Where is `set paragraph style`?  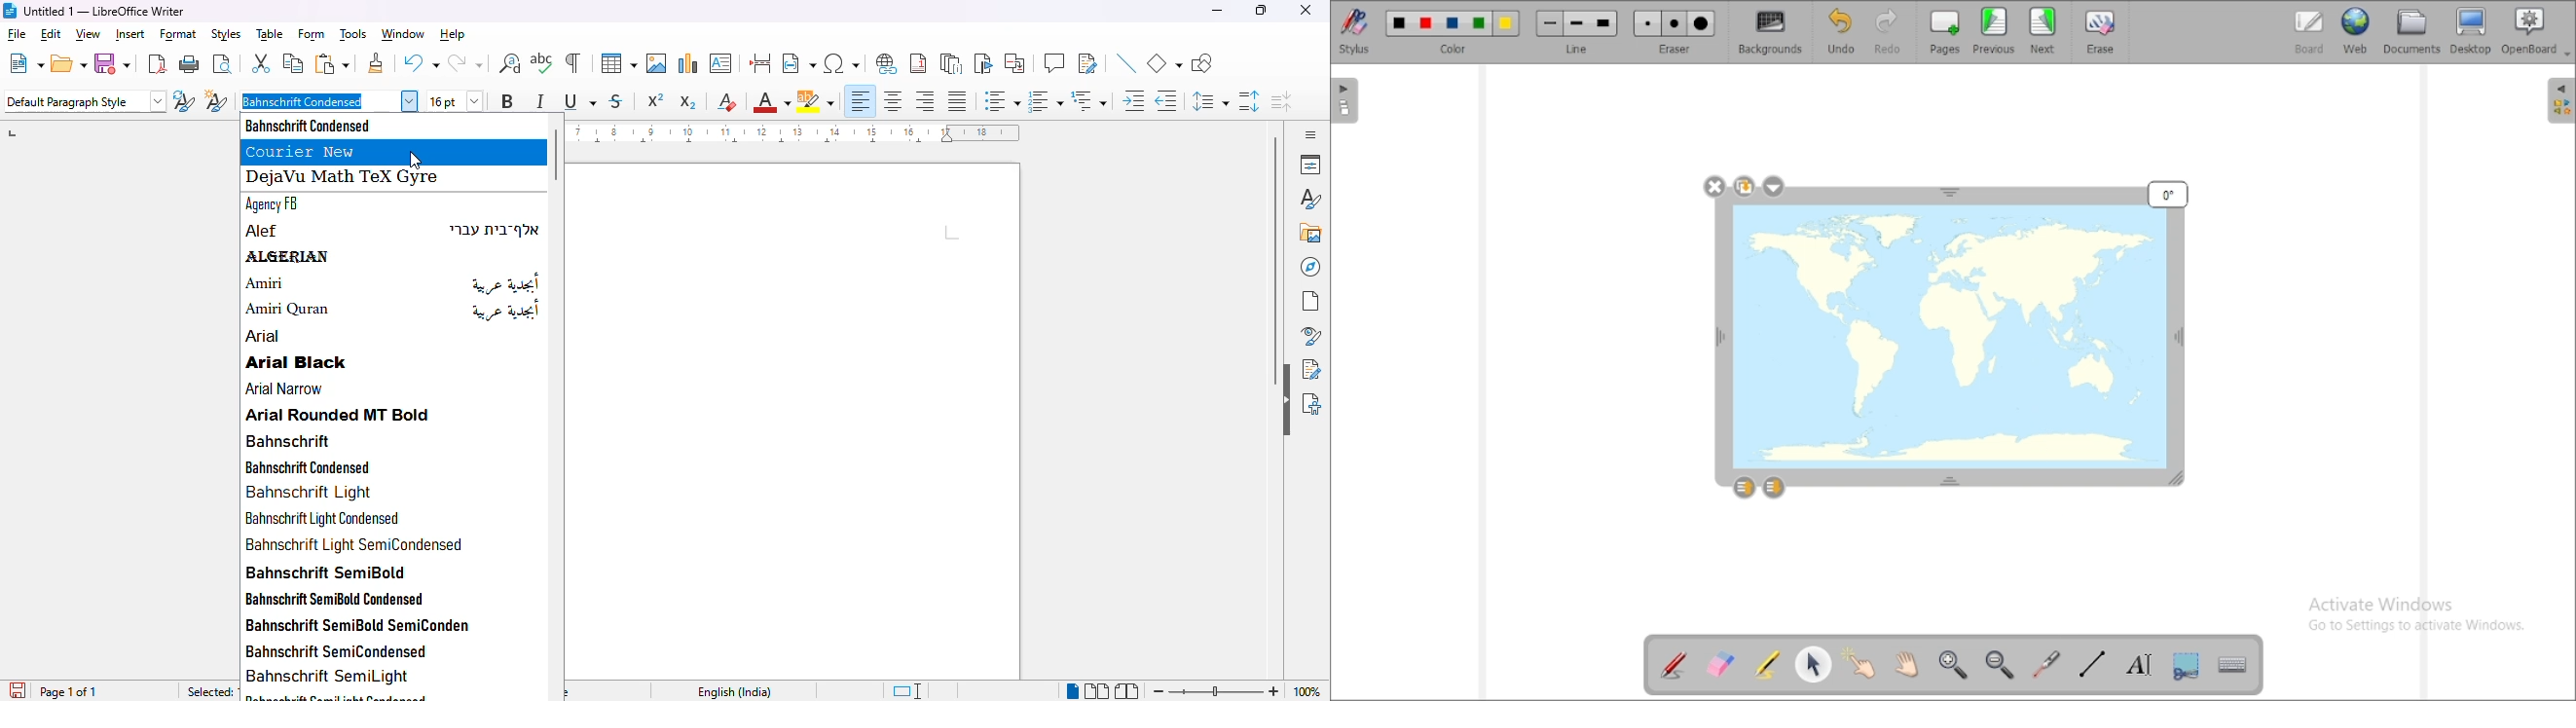
set paragraph style is located at coordinates (86, 101).